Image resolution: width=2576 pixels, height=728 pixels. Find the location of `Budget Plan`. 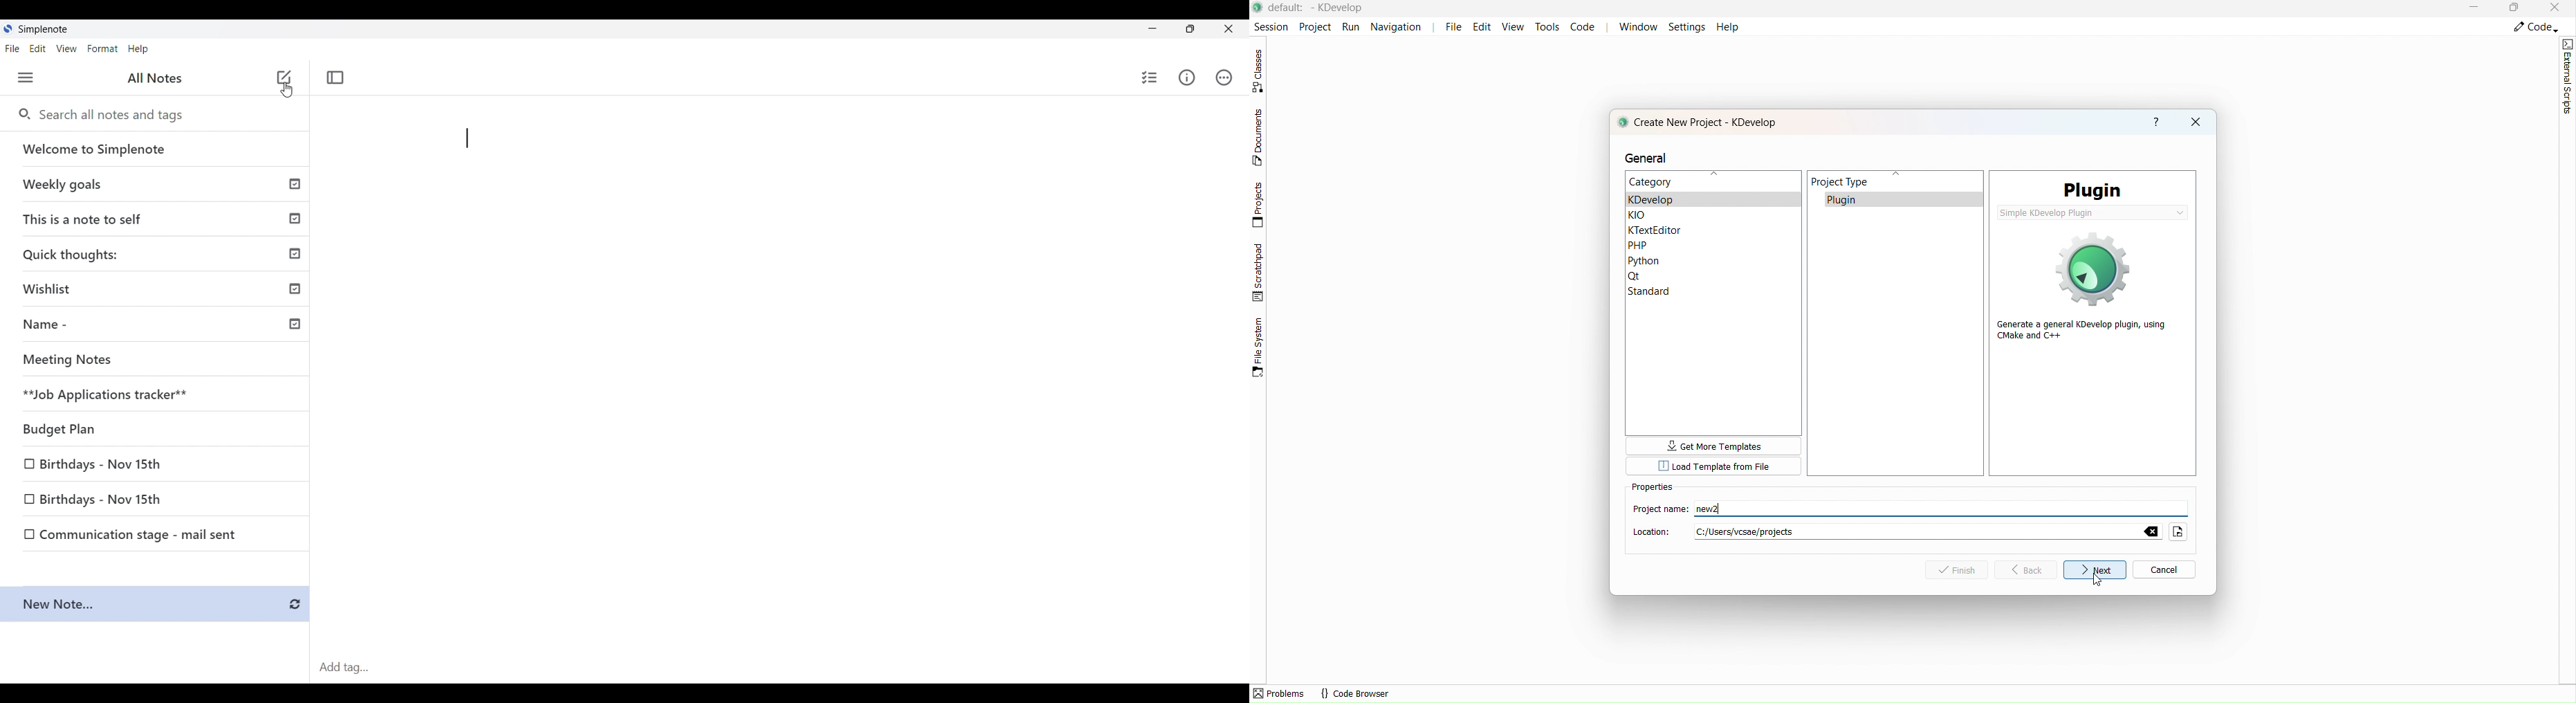

Budget Plan is located at coordinates (159, 430).